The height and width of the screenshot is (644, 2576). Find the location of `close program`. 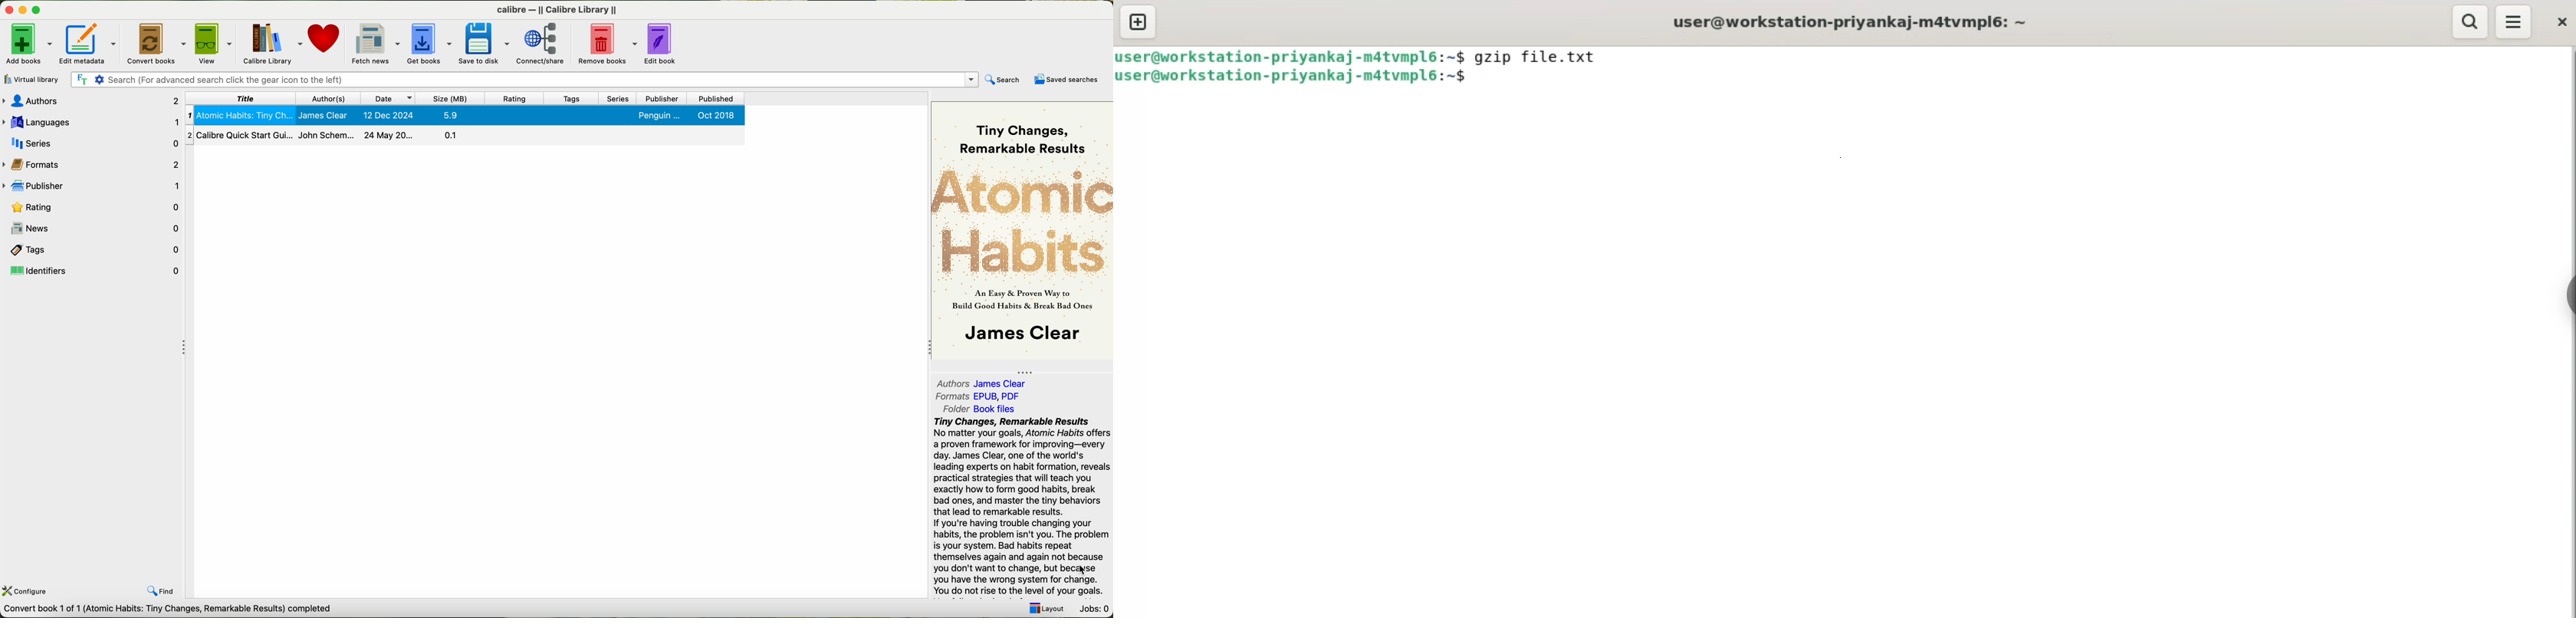

close program is located at coordinates (8, 8).